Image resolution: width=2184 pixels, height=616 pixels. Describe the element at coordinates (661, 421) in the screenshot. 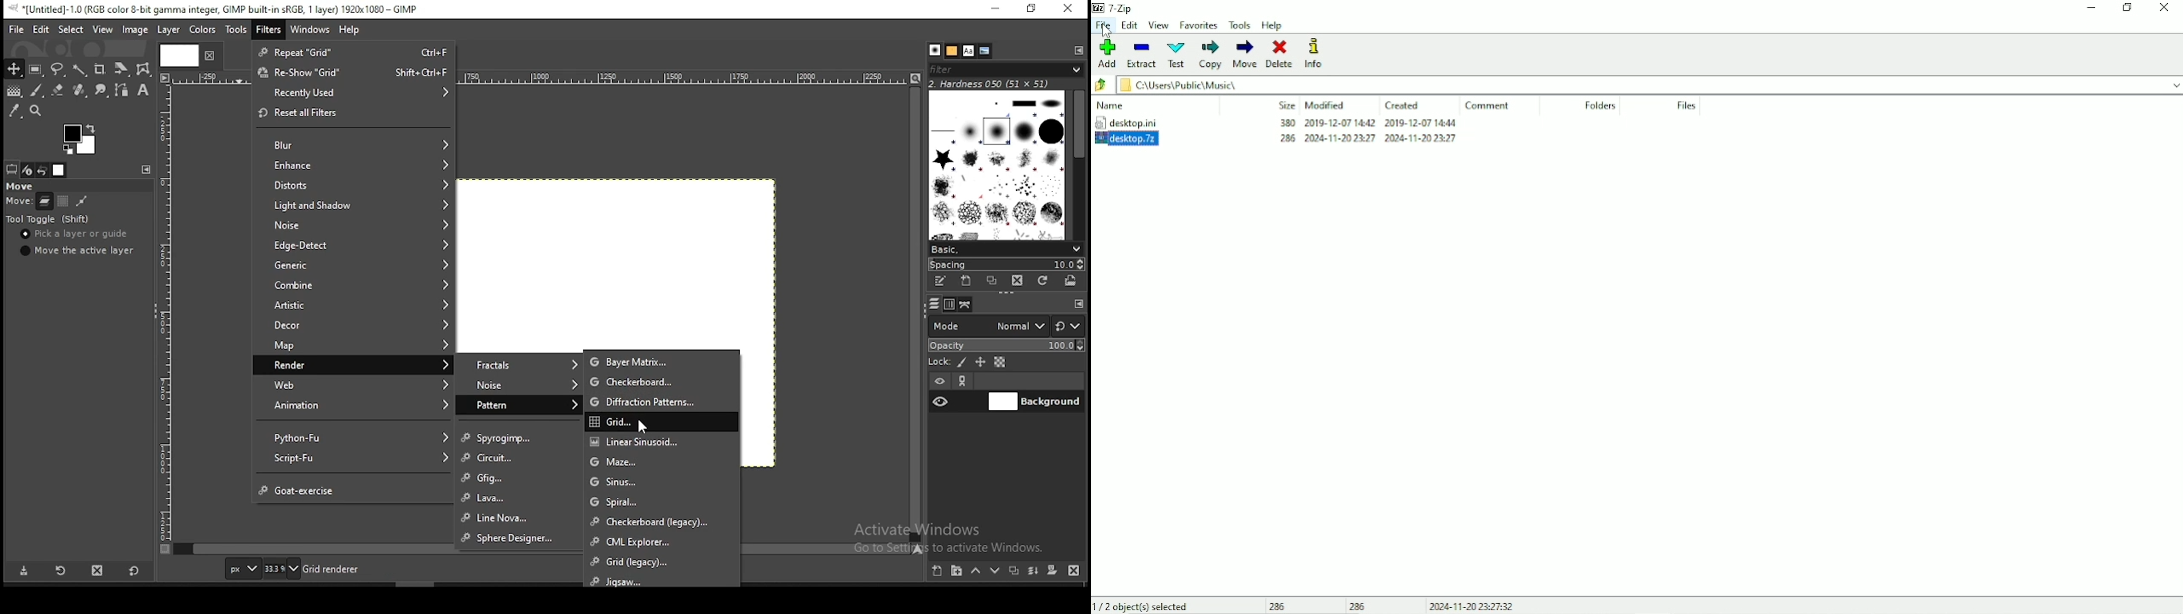

I see `grid` at that location.